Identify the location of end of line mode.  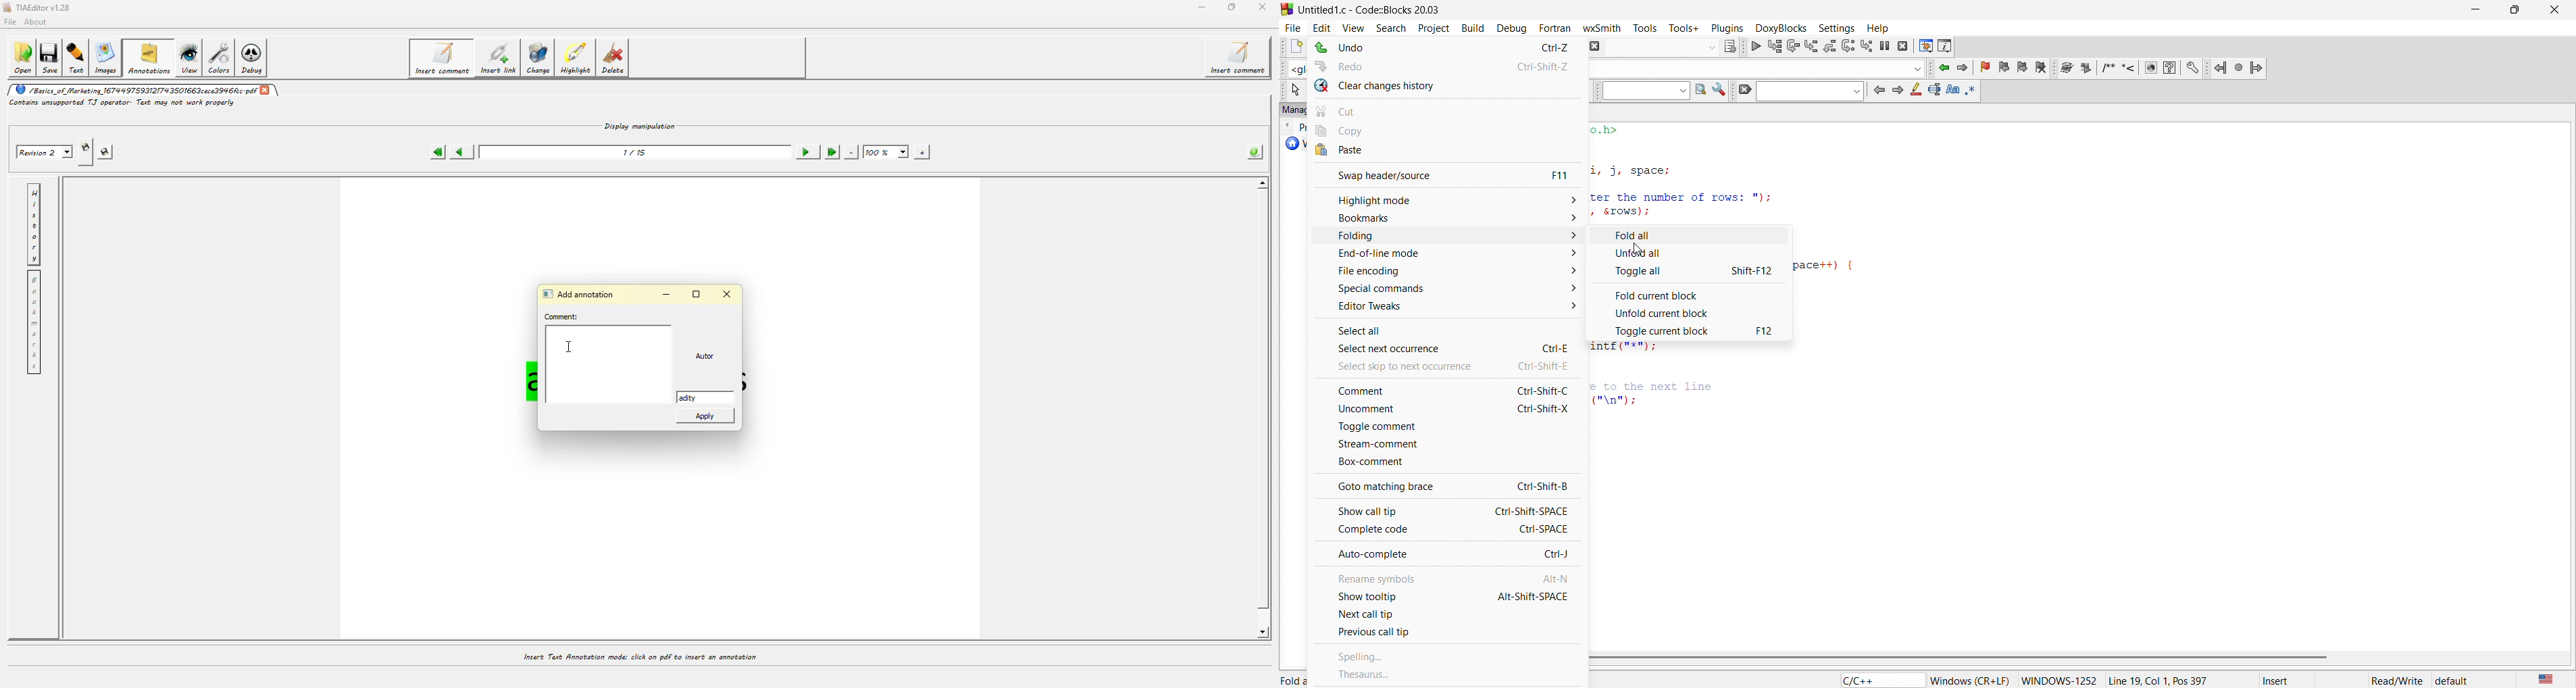
(1441, 255).